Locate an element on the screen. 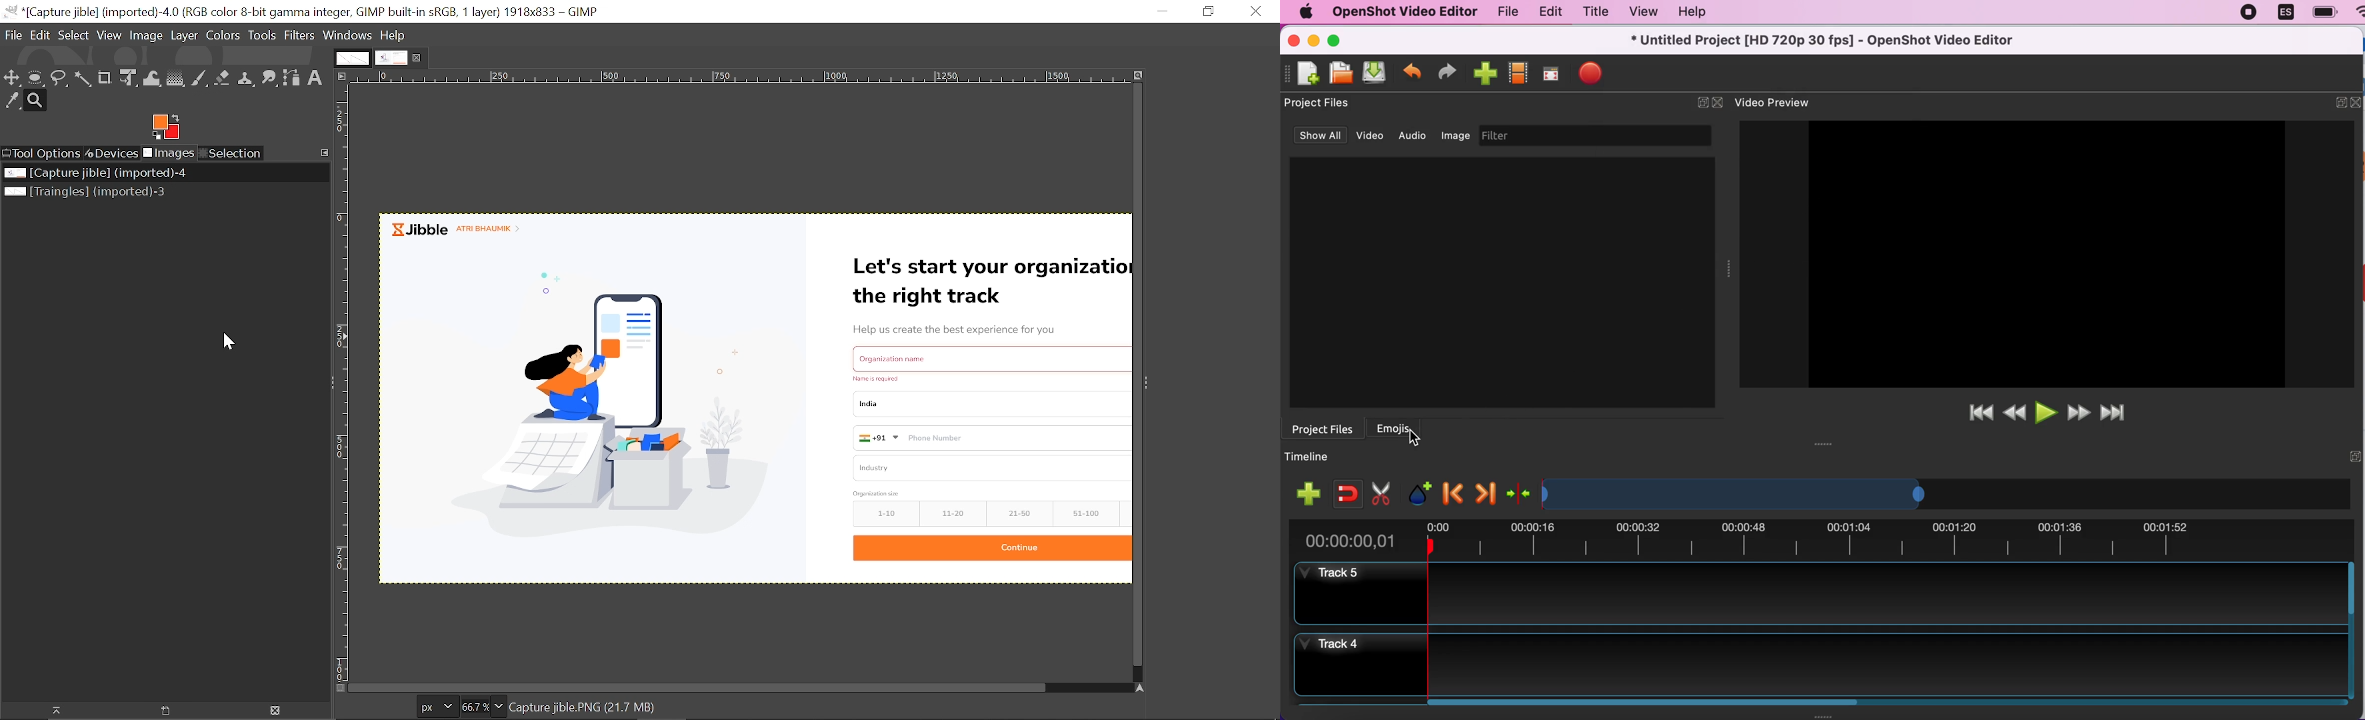 The width and height of the screenshot is (2380, 728). Other image file is located at coordinates (116, 193).